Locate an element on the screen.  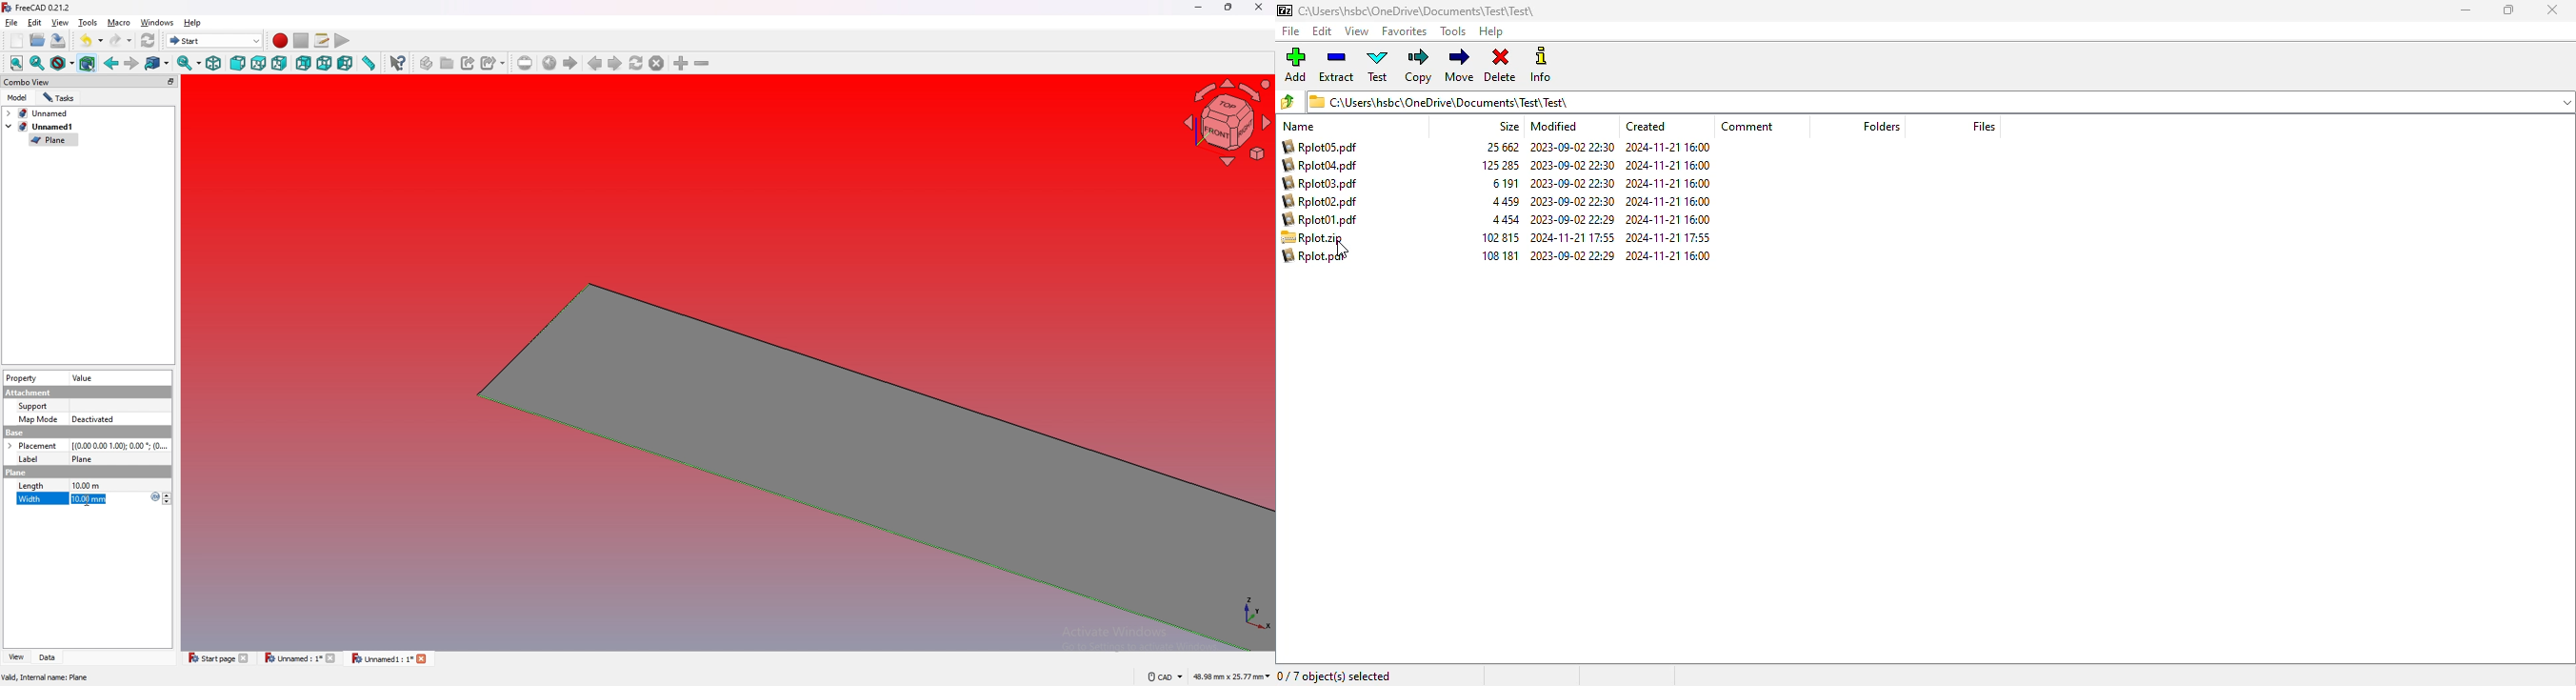
test is located at coordinates (1379, 65).